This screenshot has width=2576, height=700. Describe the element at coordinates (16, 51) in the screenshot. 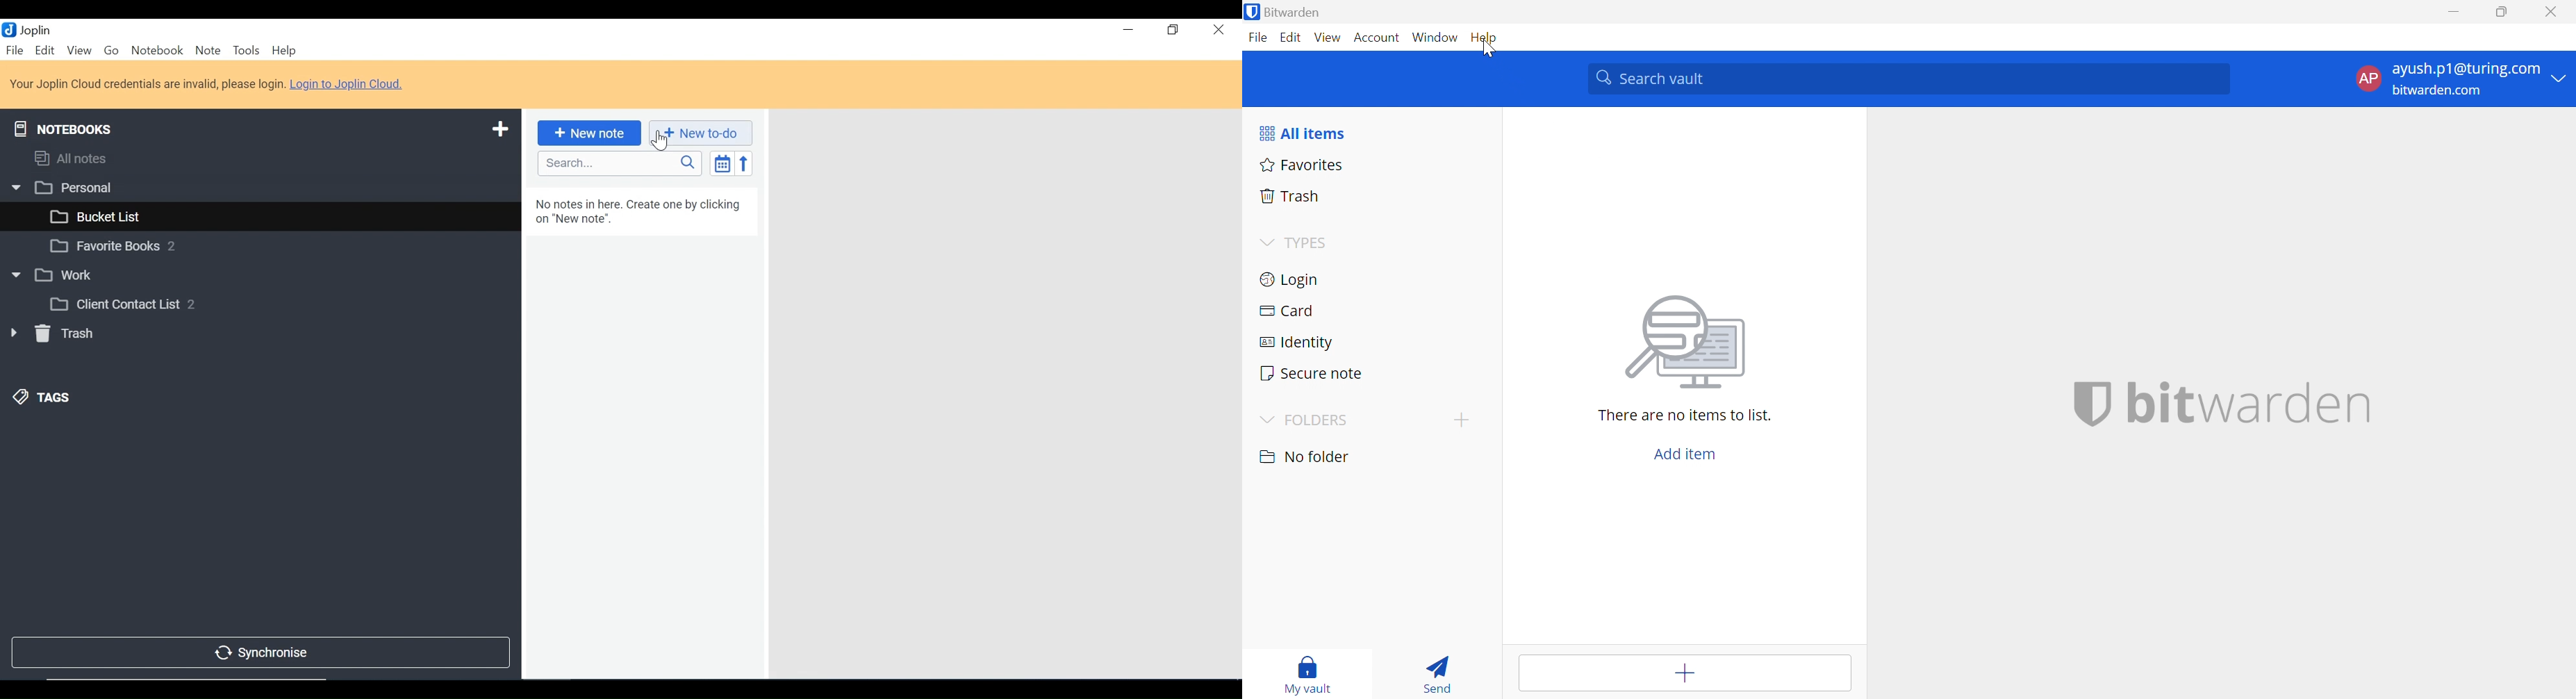

I see `File` at that location.